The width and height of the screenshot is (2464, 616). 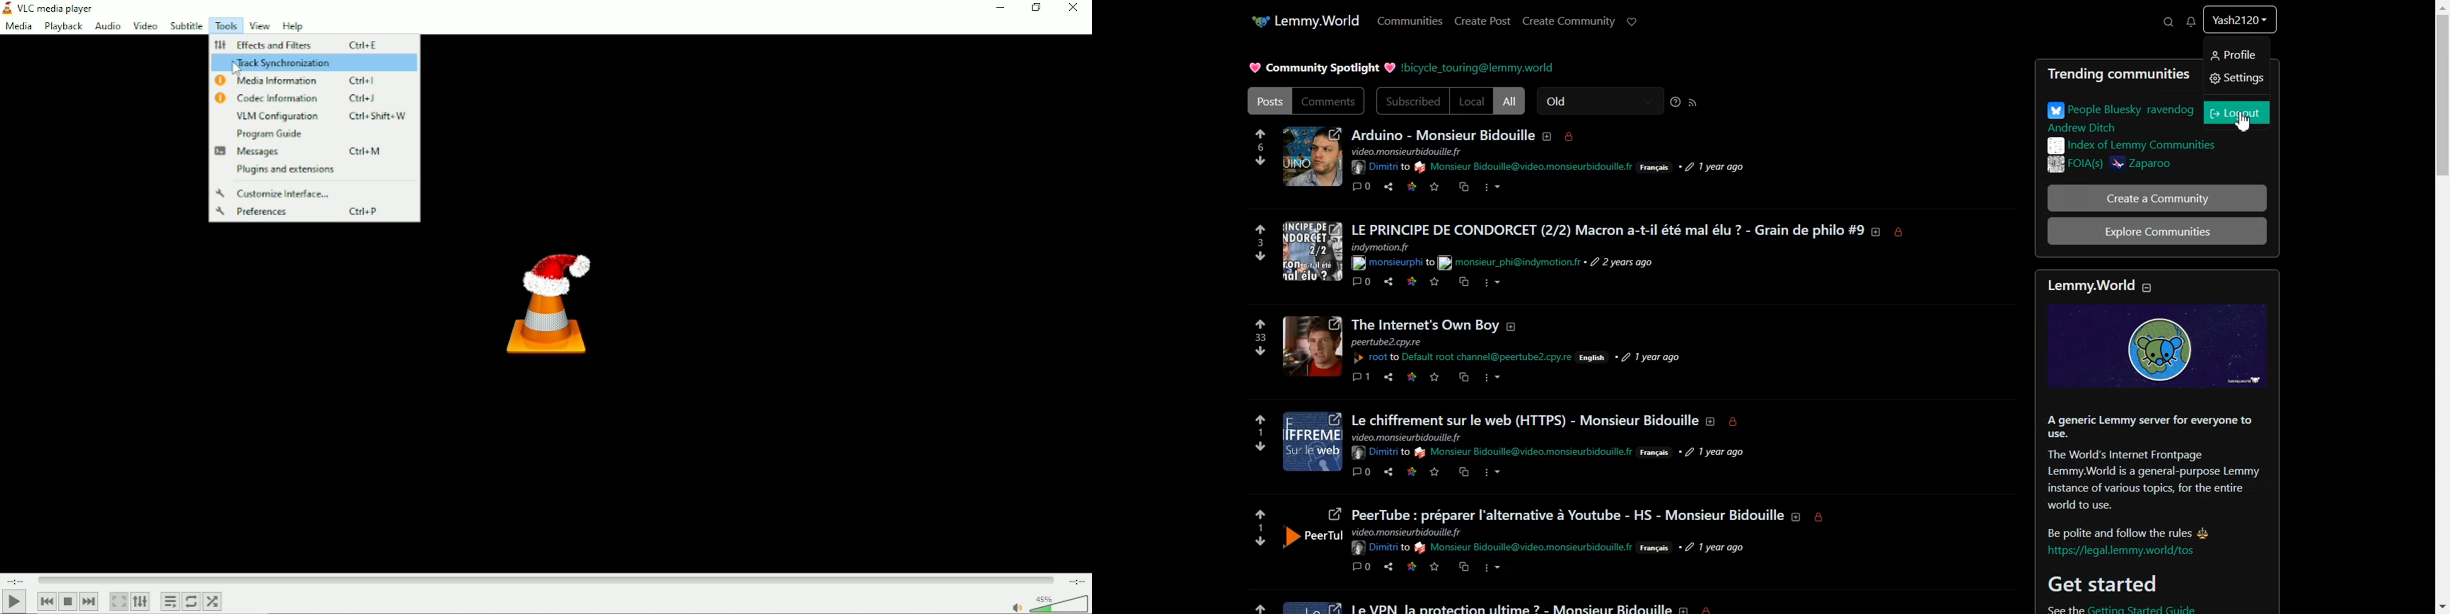 I want to click on Playback, so click(x=65, y=27).